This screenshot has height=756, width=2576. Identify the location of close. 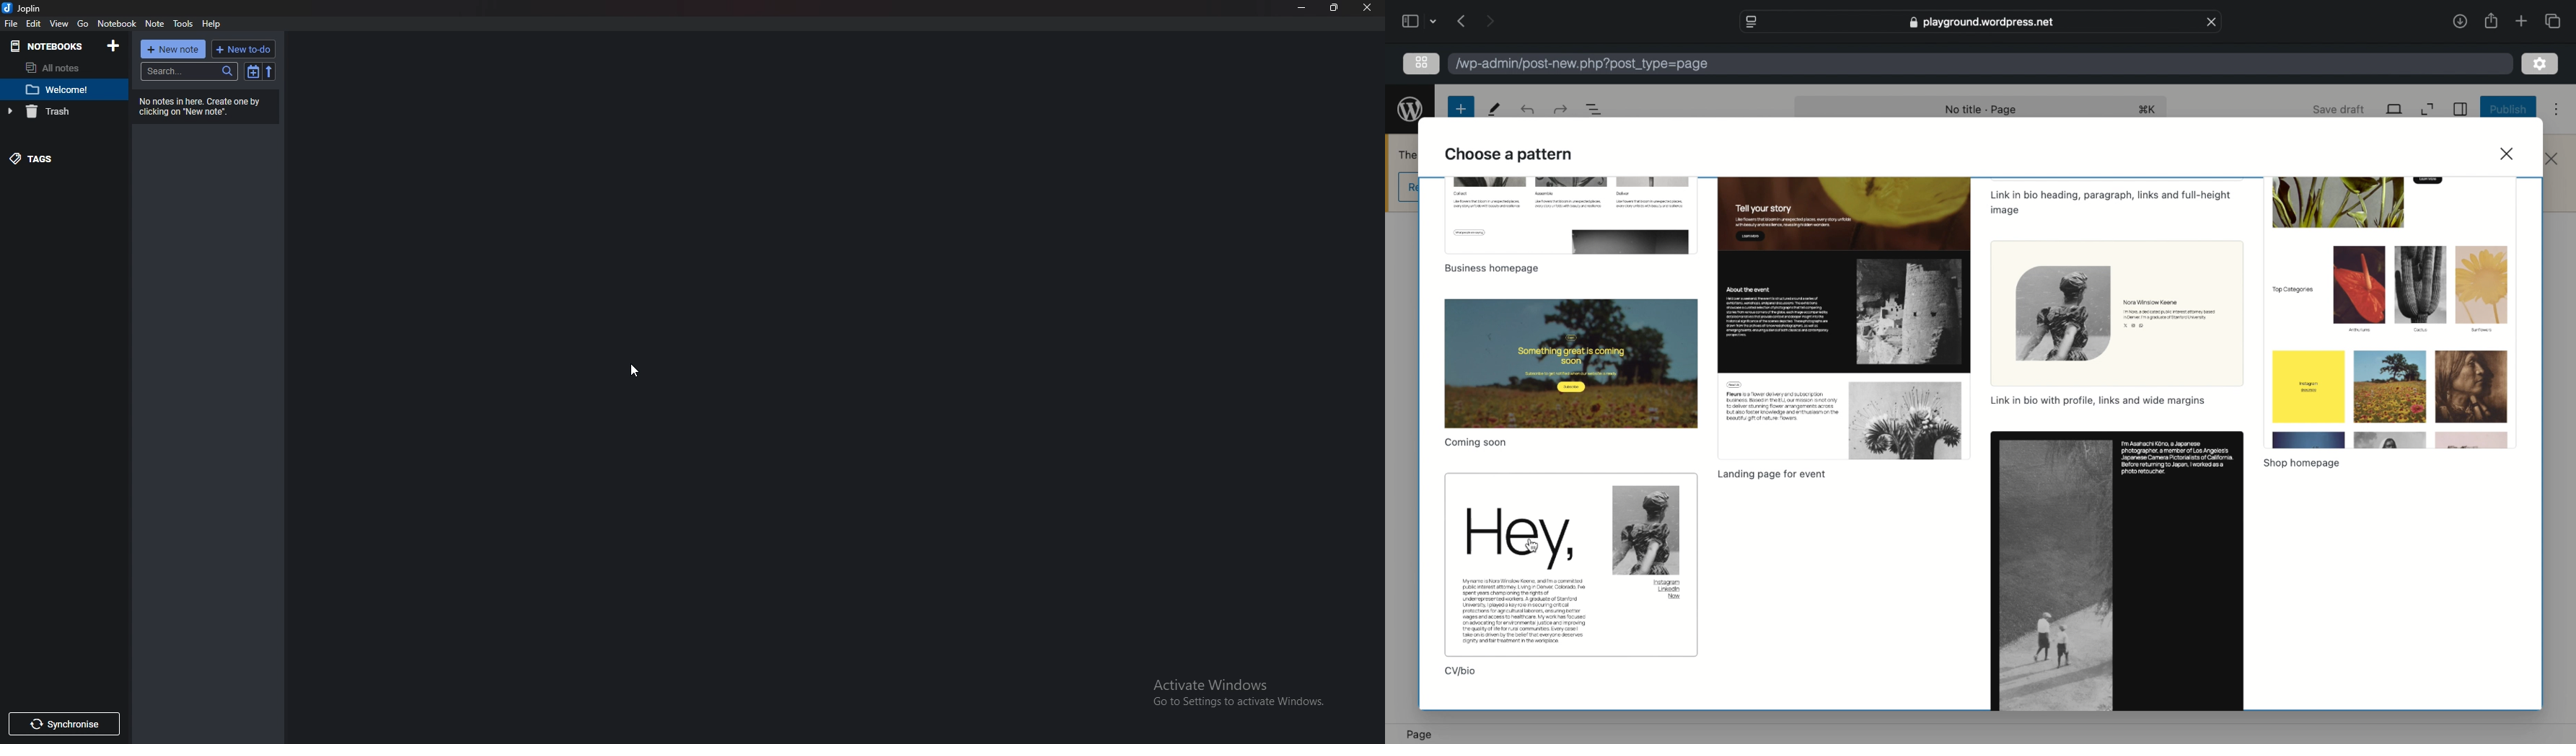
(2212, 21).